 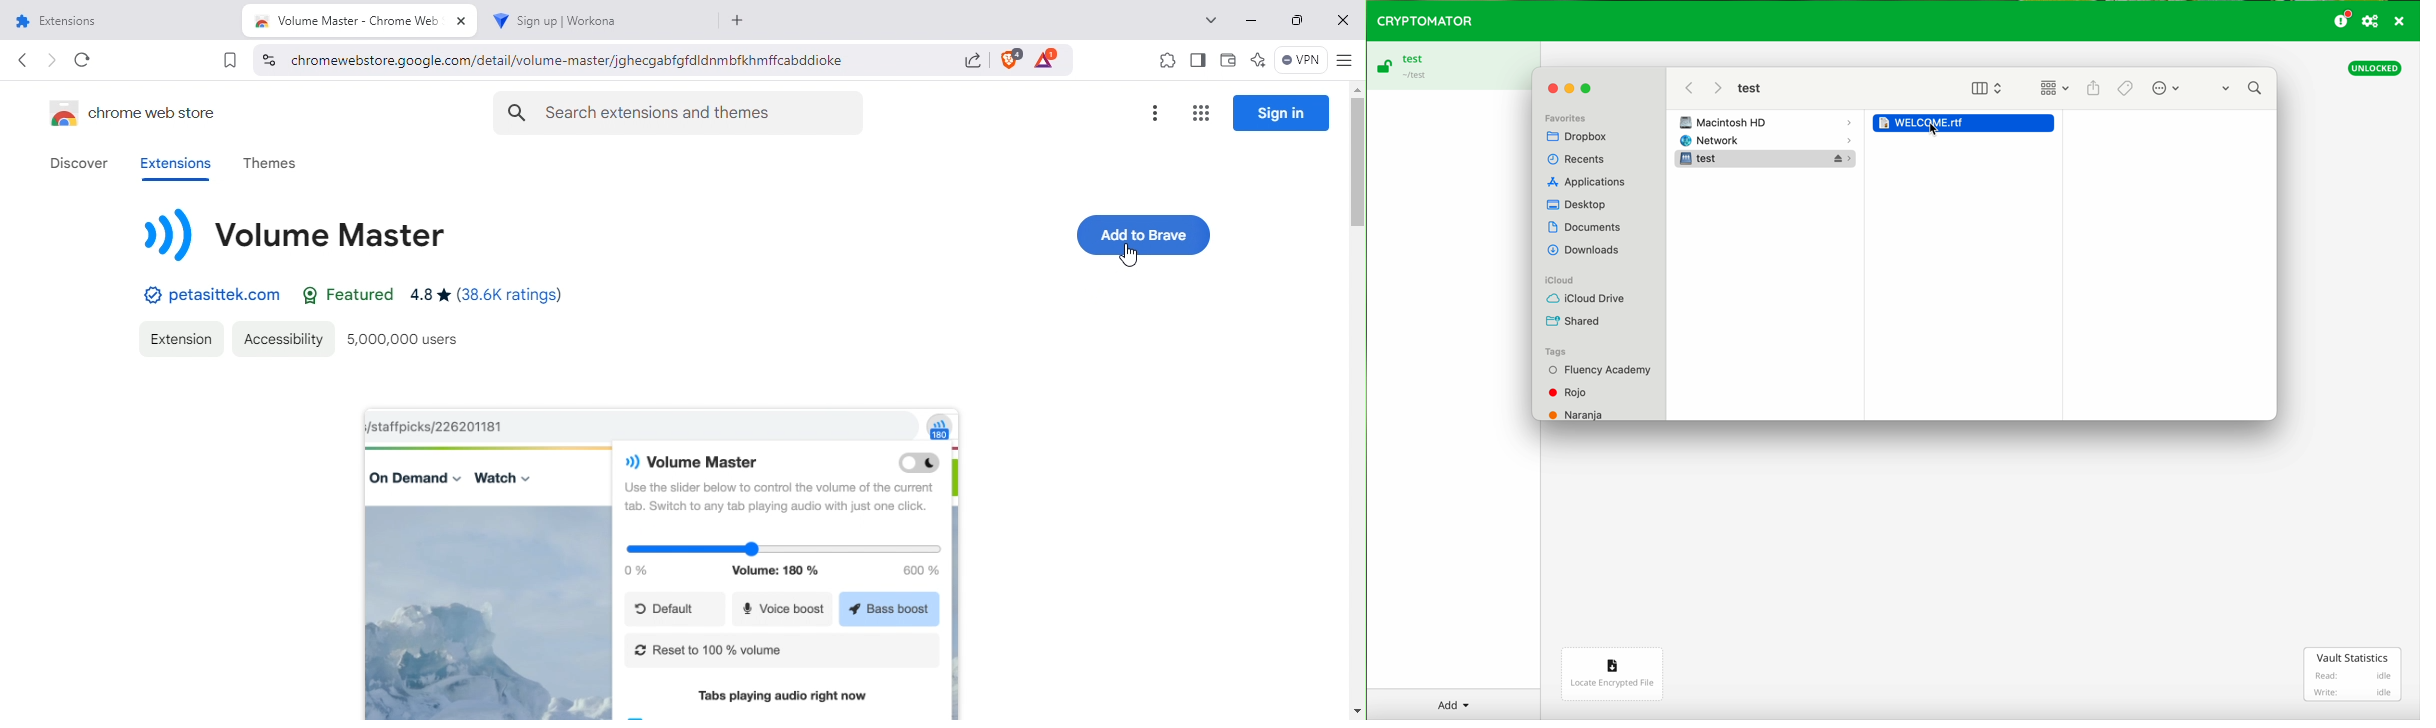 I want to click on Welcome.rtf, so click(x=1966, y=120).